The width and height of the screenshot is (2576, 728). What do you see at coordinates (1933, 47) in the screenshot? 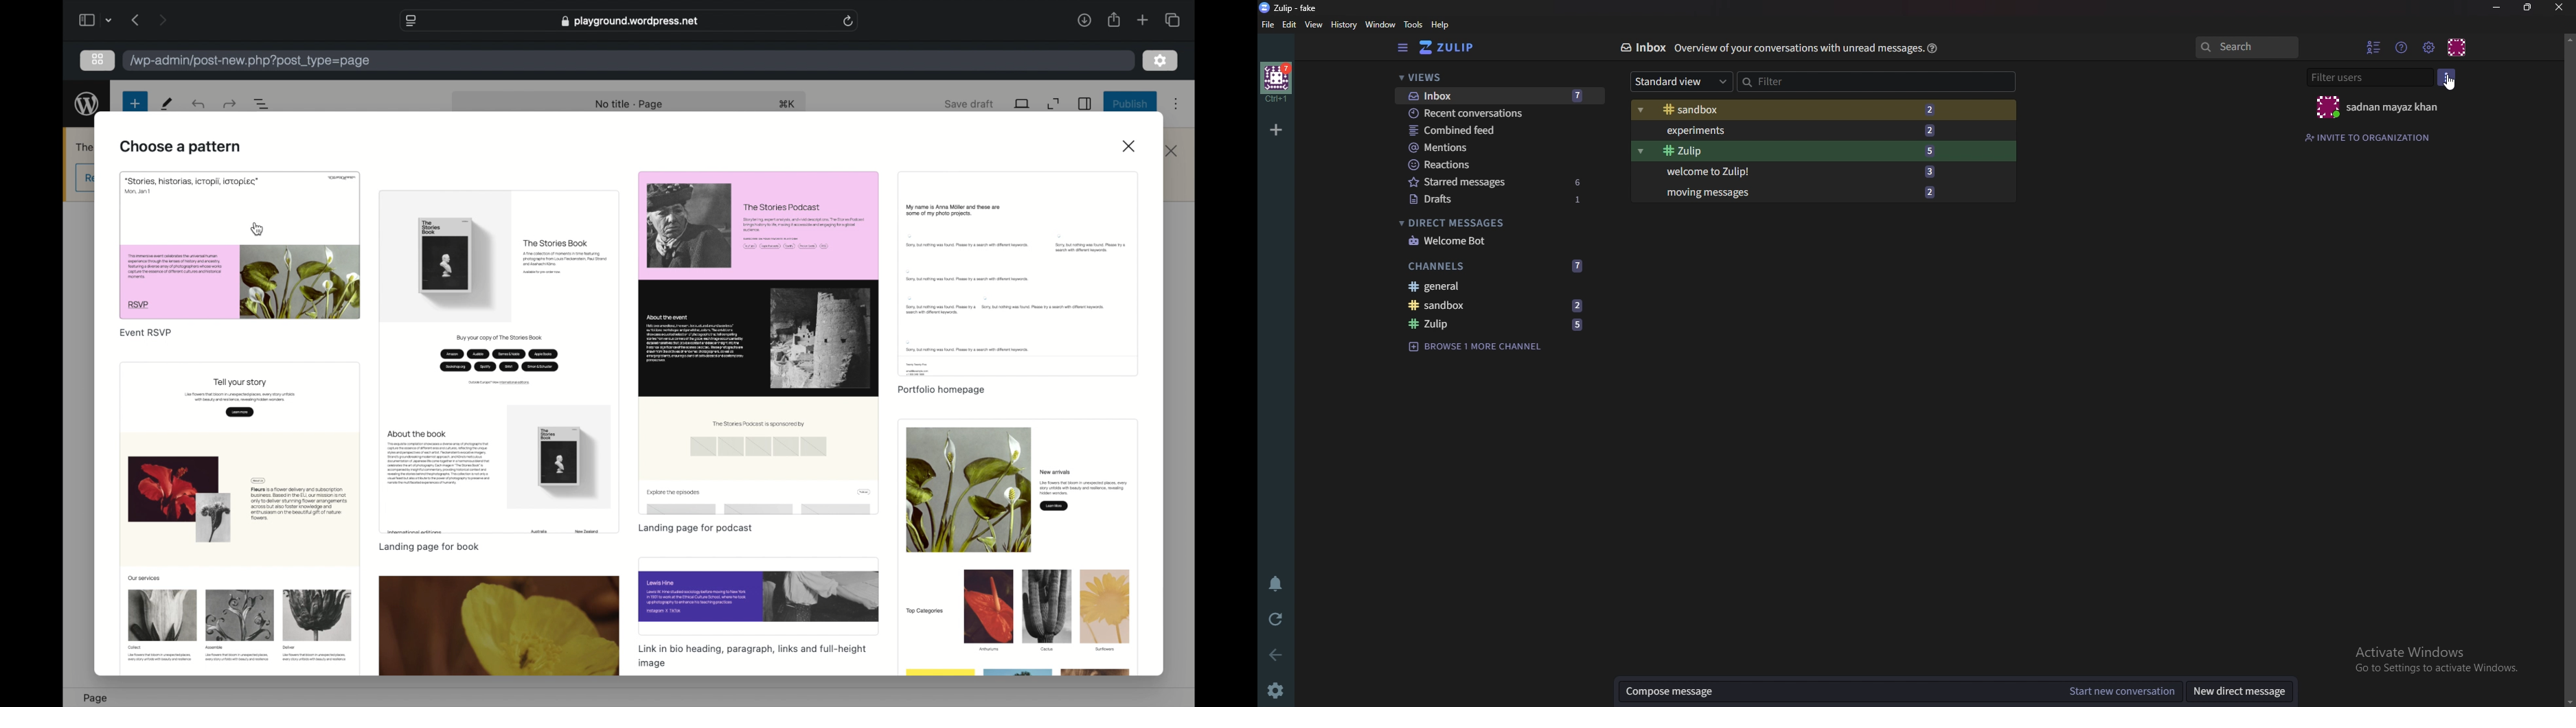
I see `help` at bounding box center [1933, 47].